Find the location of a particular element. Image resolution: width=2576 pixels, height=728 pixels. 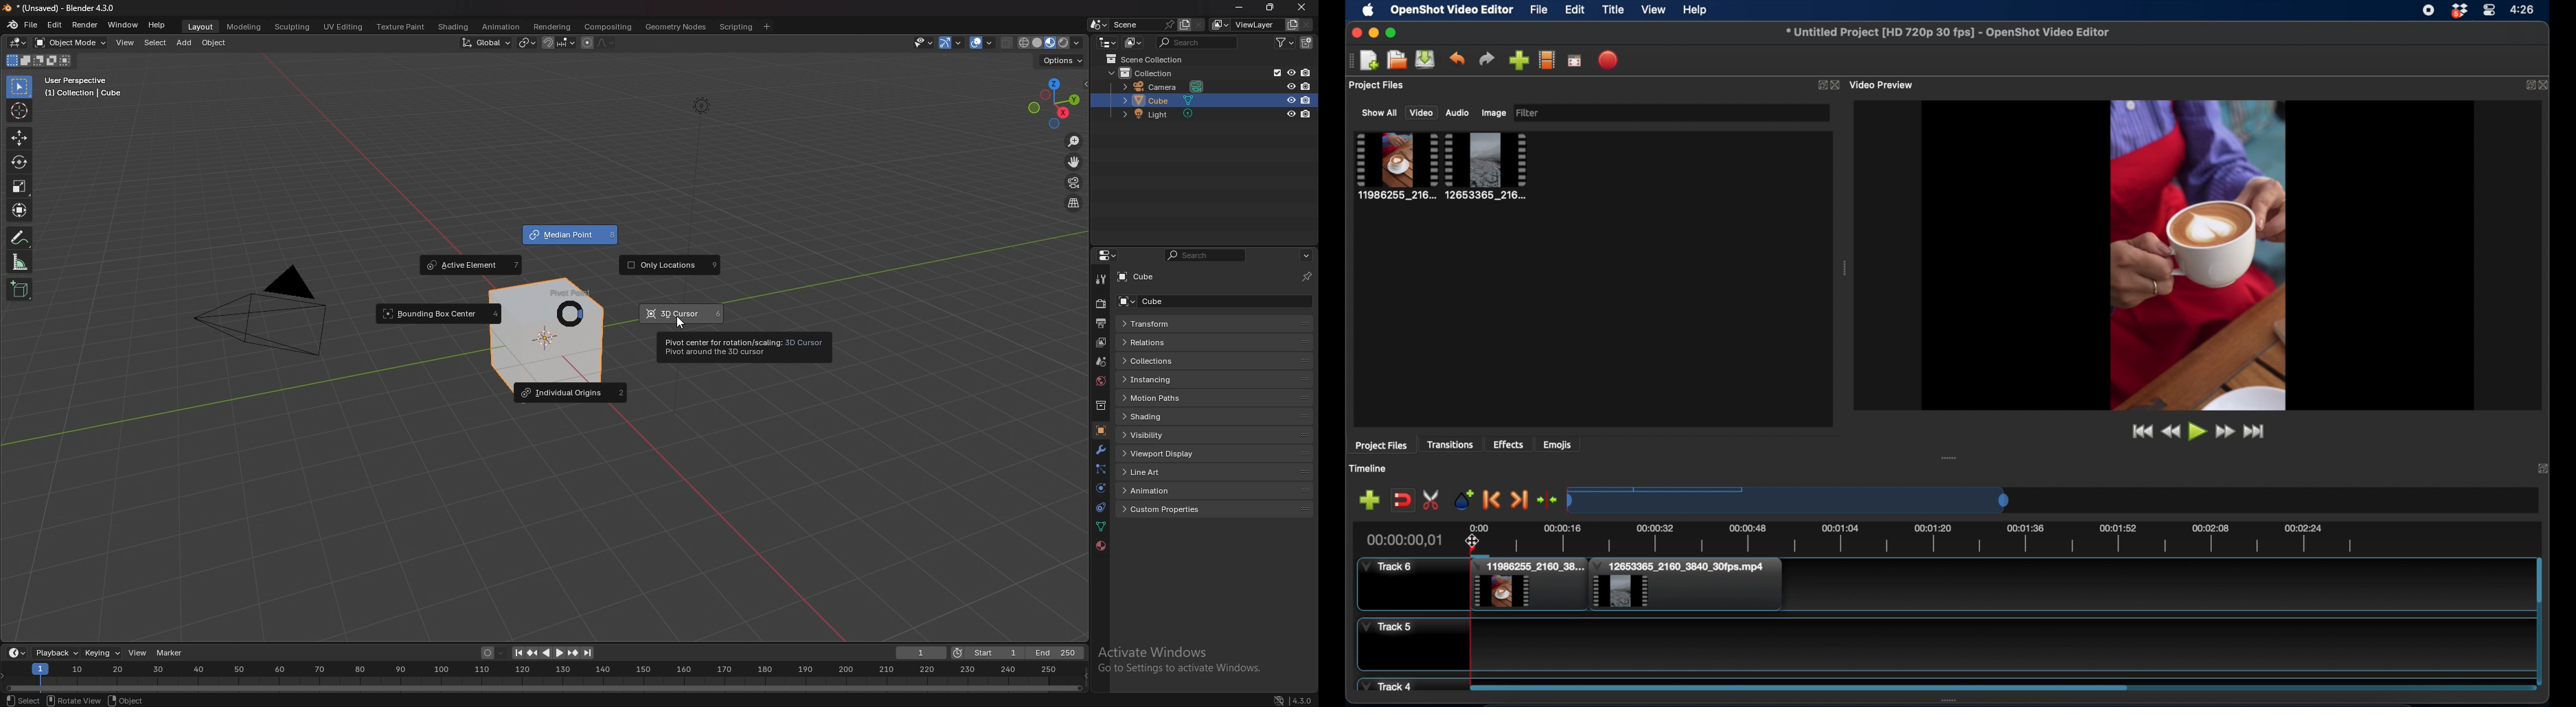

transitions is located at coordinates (1452, 444).